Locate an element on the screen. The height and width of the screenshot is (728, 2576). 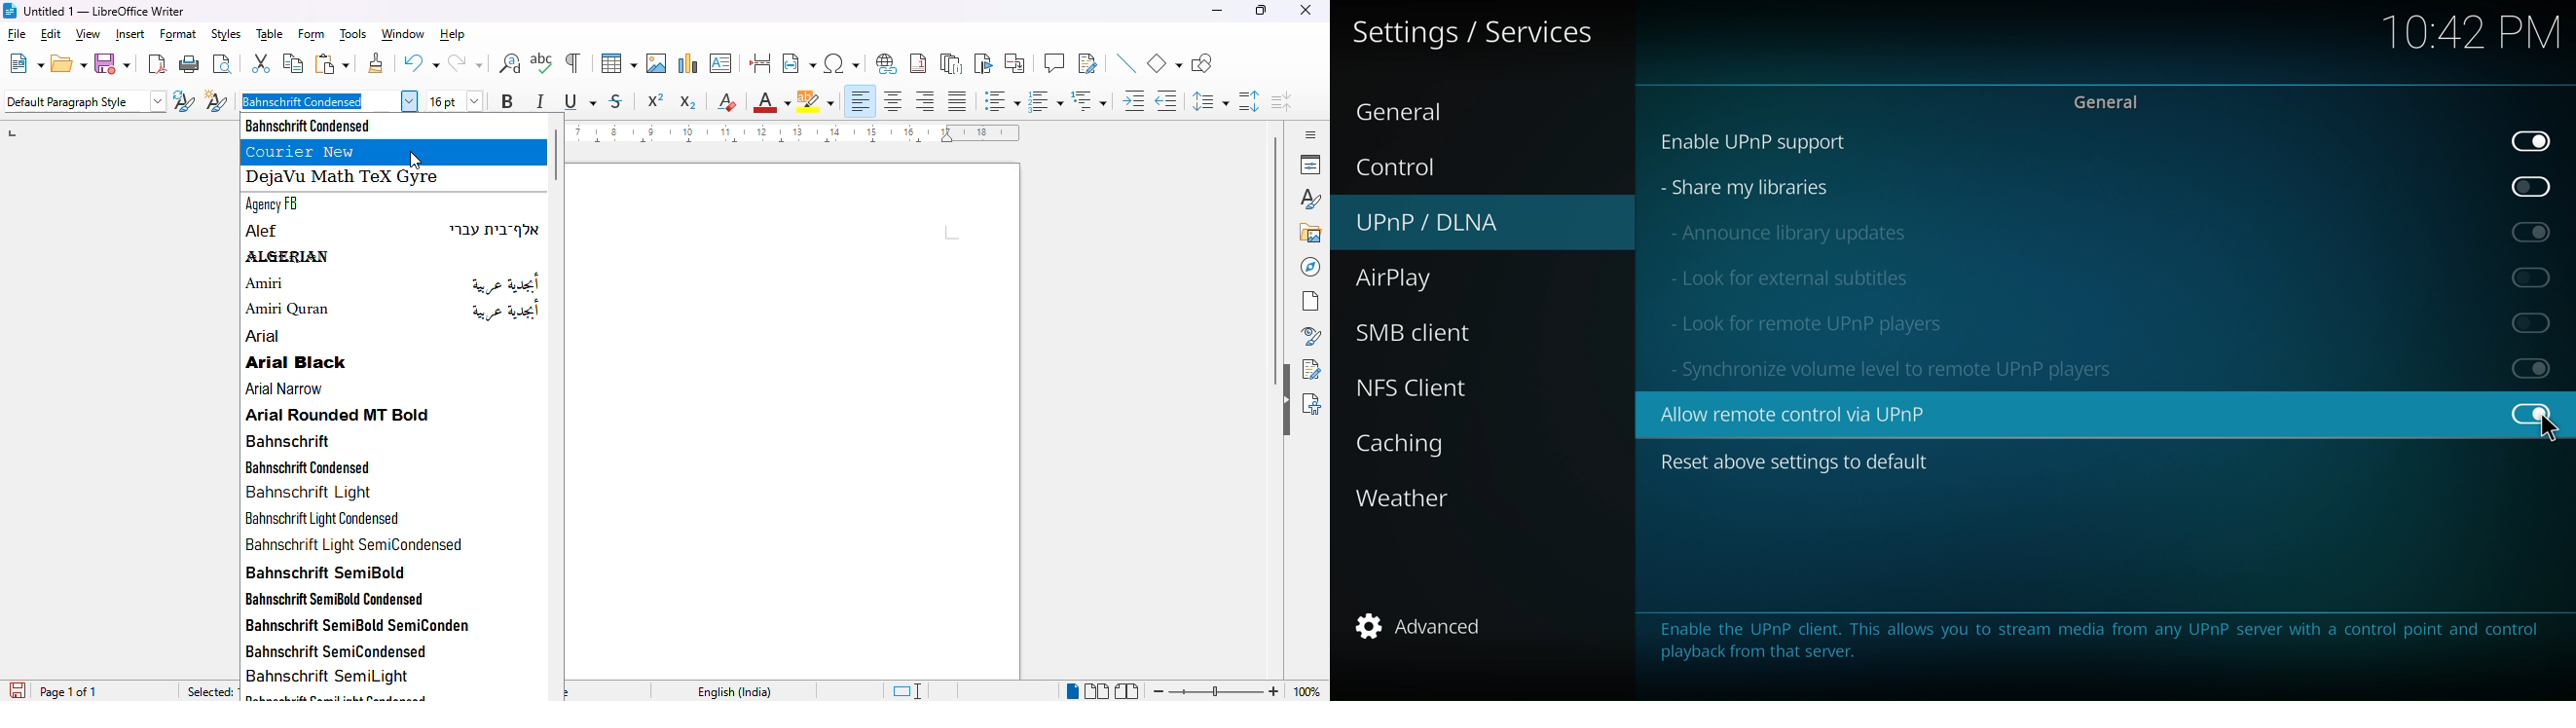
agency FB is located at coordinates (278, 204).